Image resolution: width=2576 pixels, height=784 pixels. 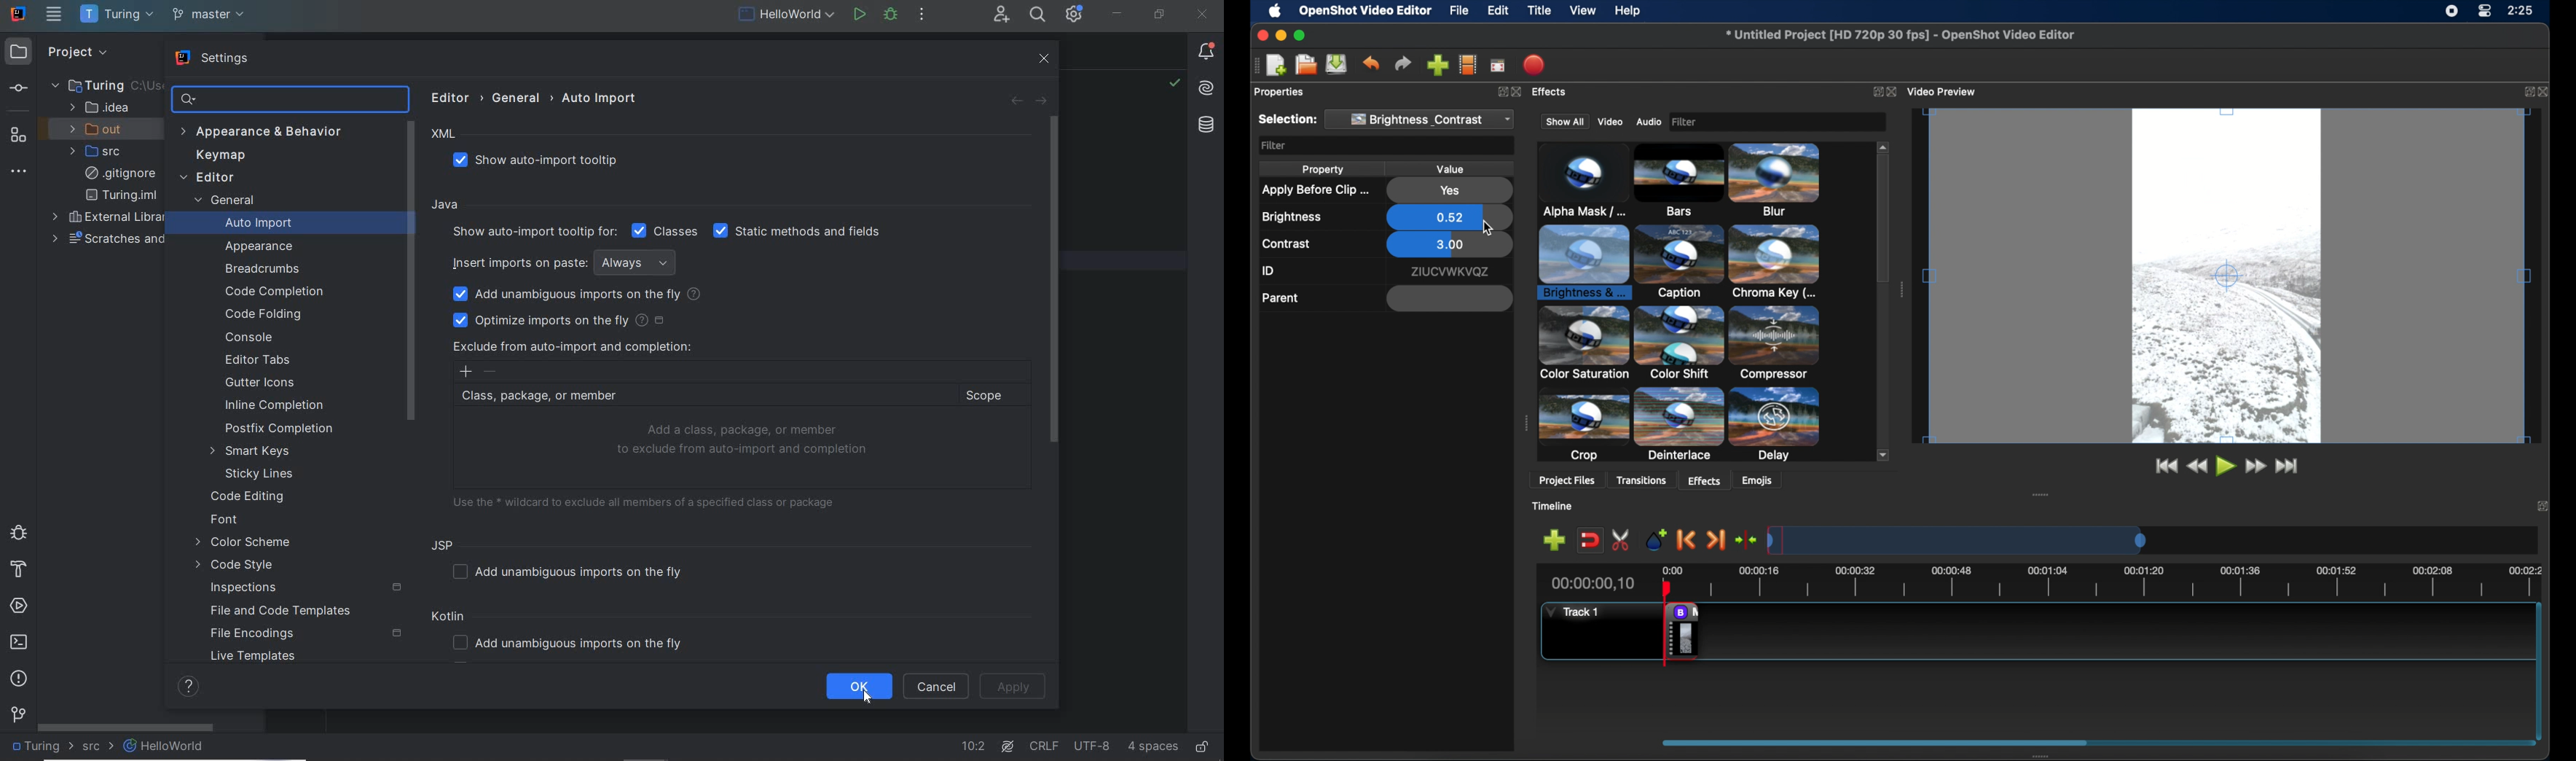 I want to click on Turing(project folder), so click(x=95, y=85).